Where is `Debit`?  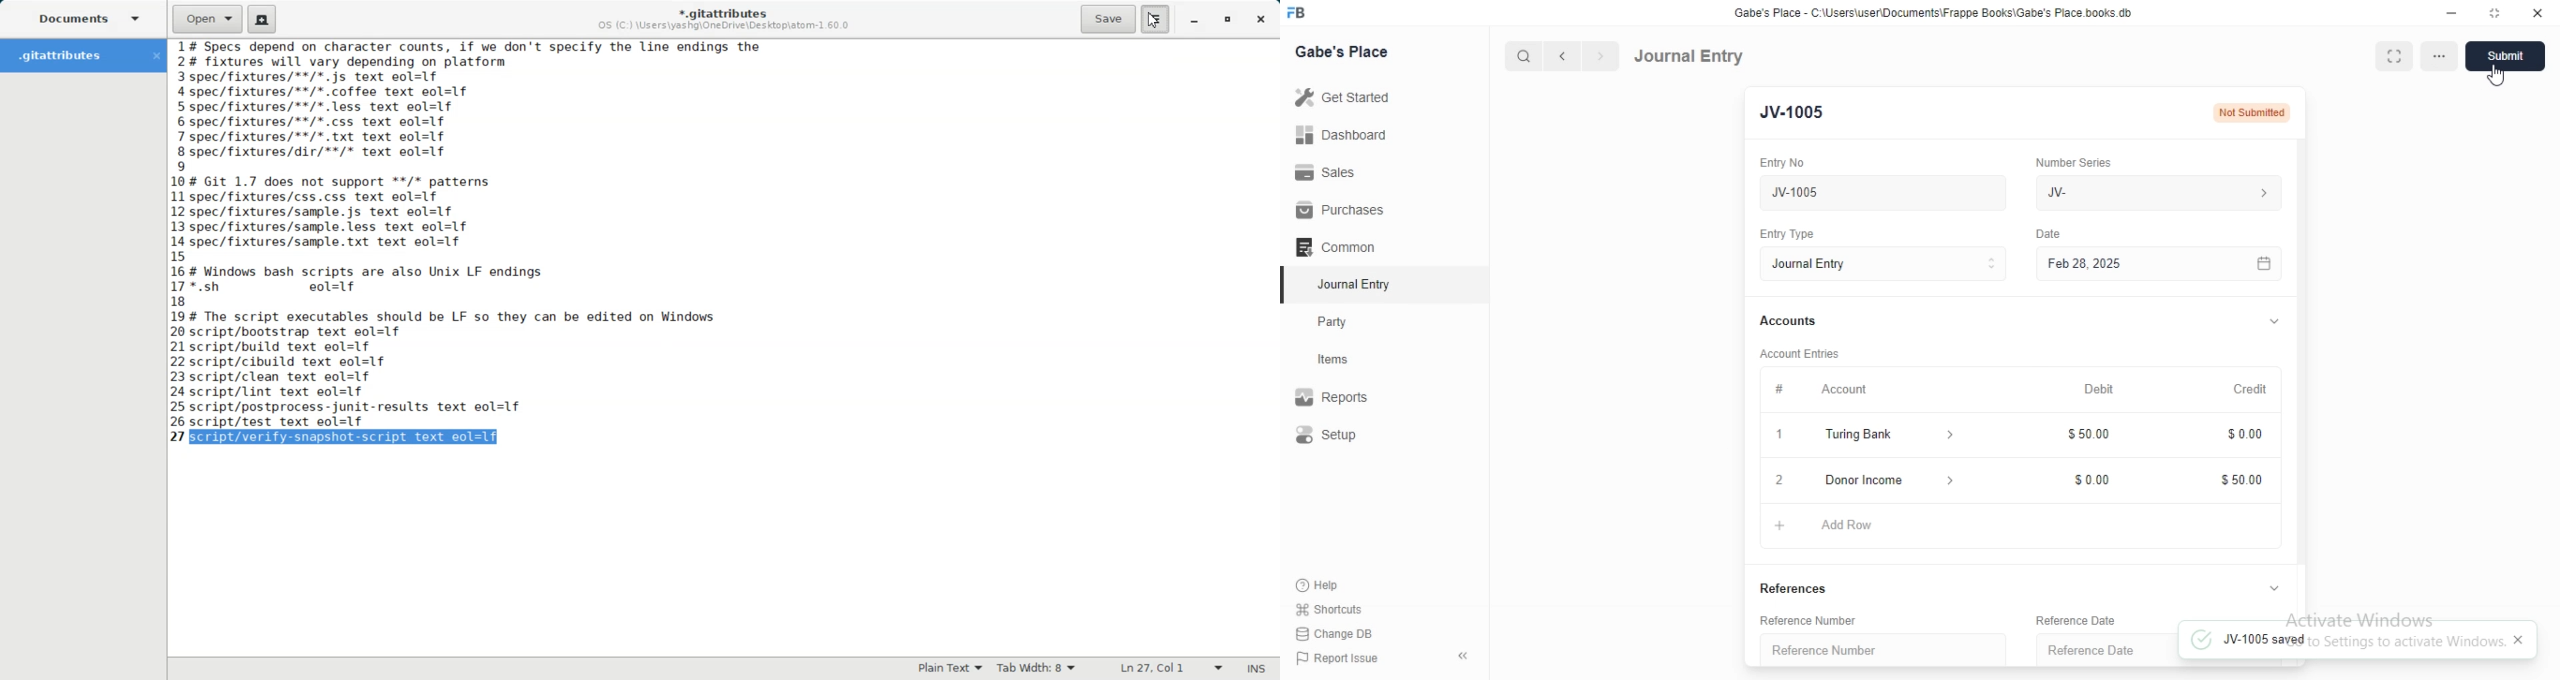
Debit is located at coordinates (2098, 390).